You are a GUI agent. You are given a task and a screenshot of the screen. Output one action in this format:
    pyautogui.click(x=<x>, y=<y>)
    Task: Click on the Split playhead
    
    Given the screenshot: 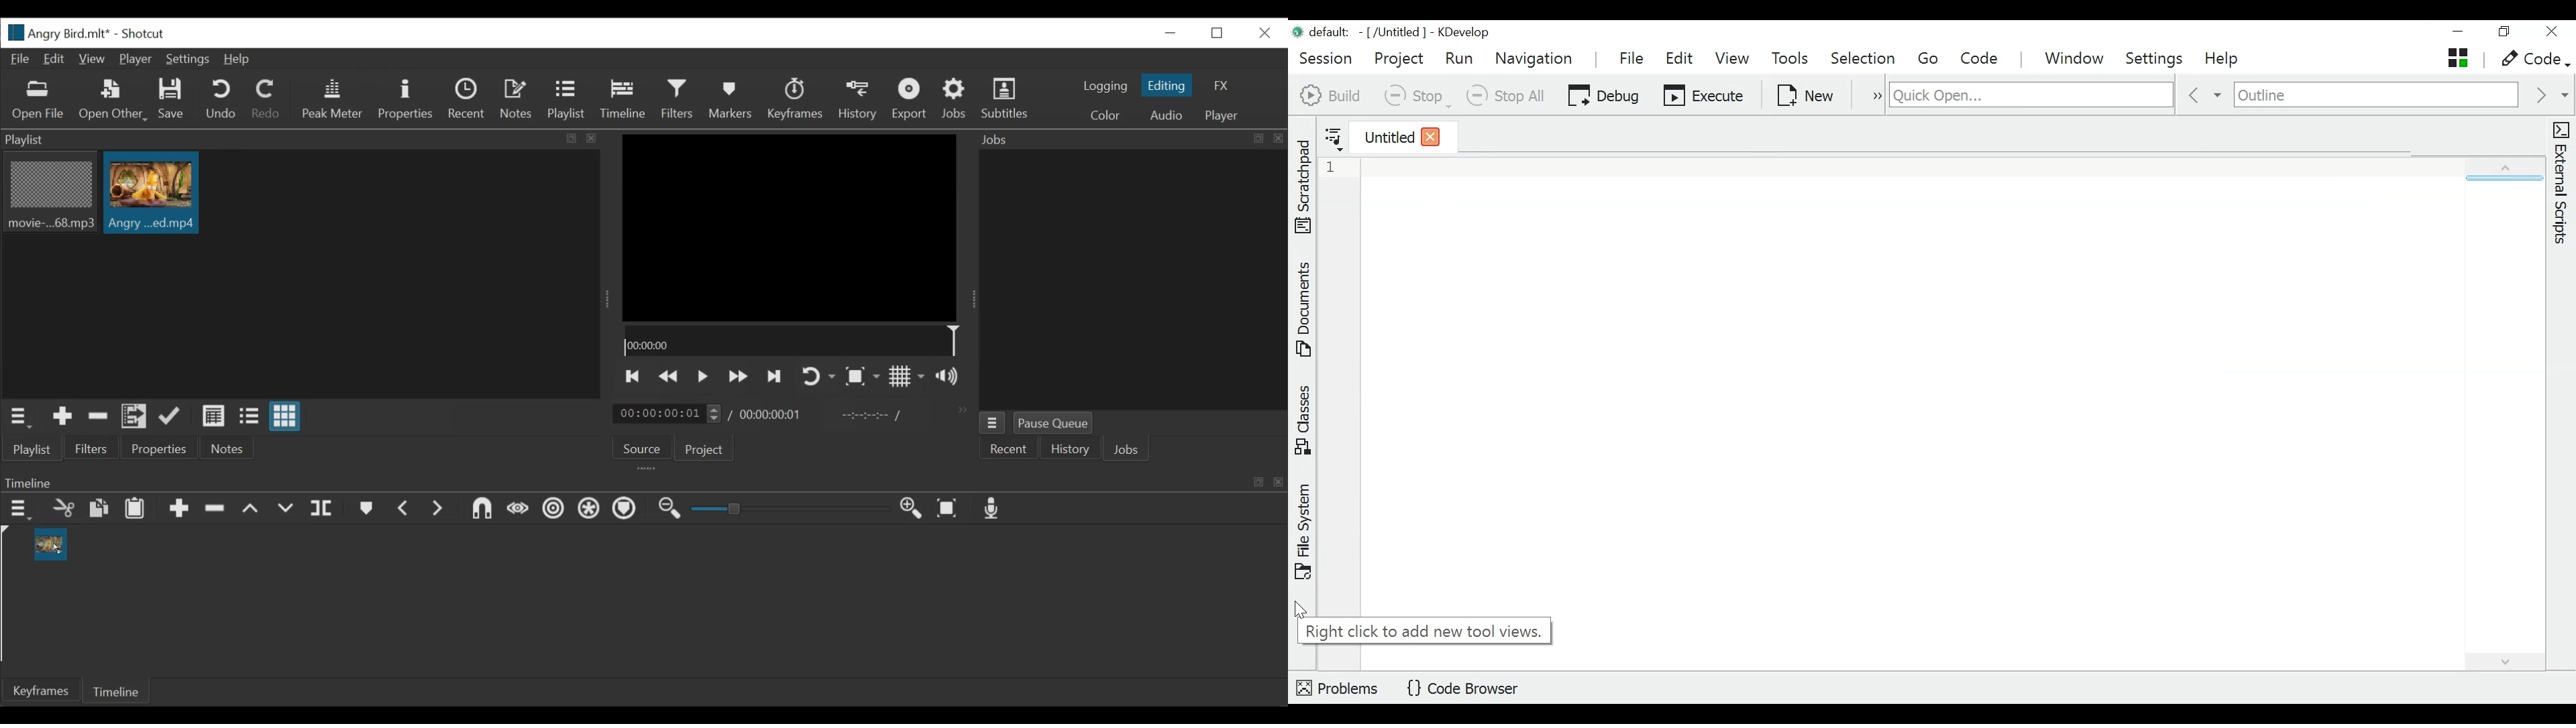 What is the action you would take?
    pyautogui.click(x=321, y=511)
    